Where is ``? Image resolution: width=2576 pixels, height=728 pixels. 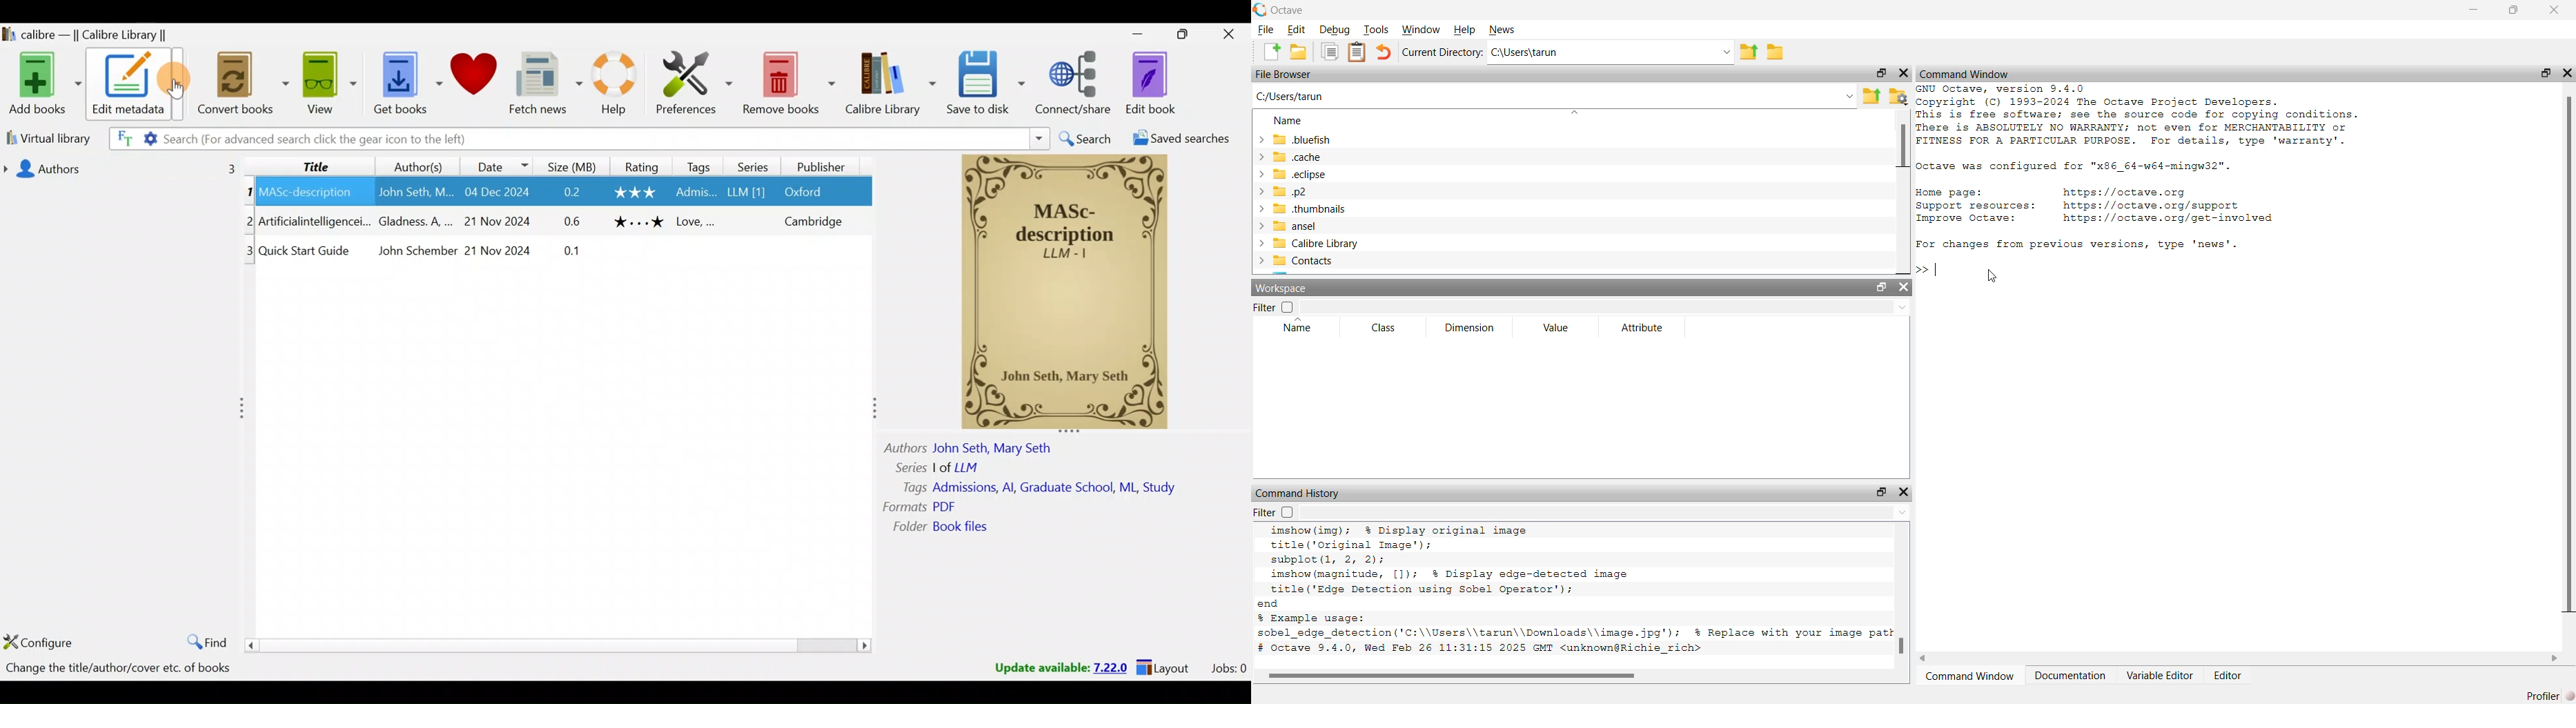
 is located at coordinates (414, 192).